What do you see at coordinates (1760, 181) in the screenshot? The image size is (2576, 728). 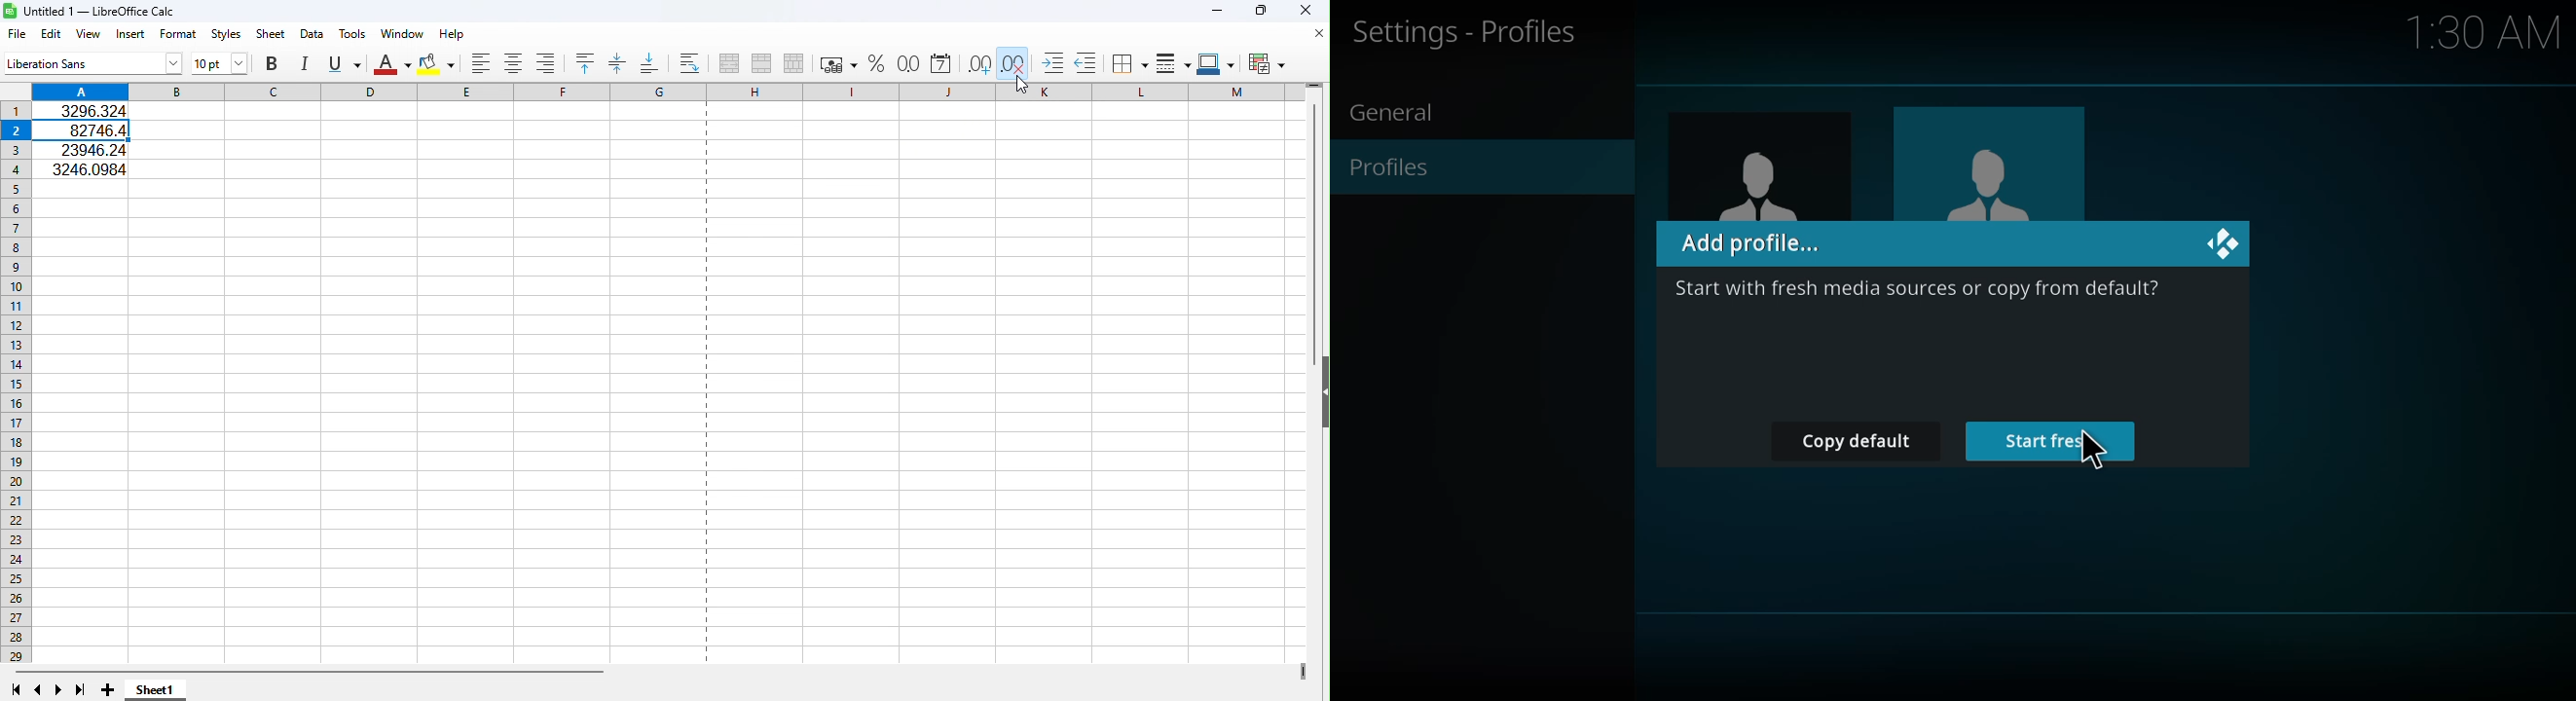 I see `user` at bounding box center [1760, 181].